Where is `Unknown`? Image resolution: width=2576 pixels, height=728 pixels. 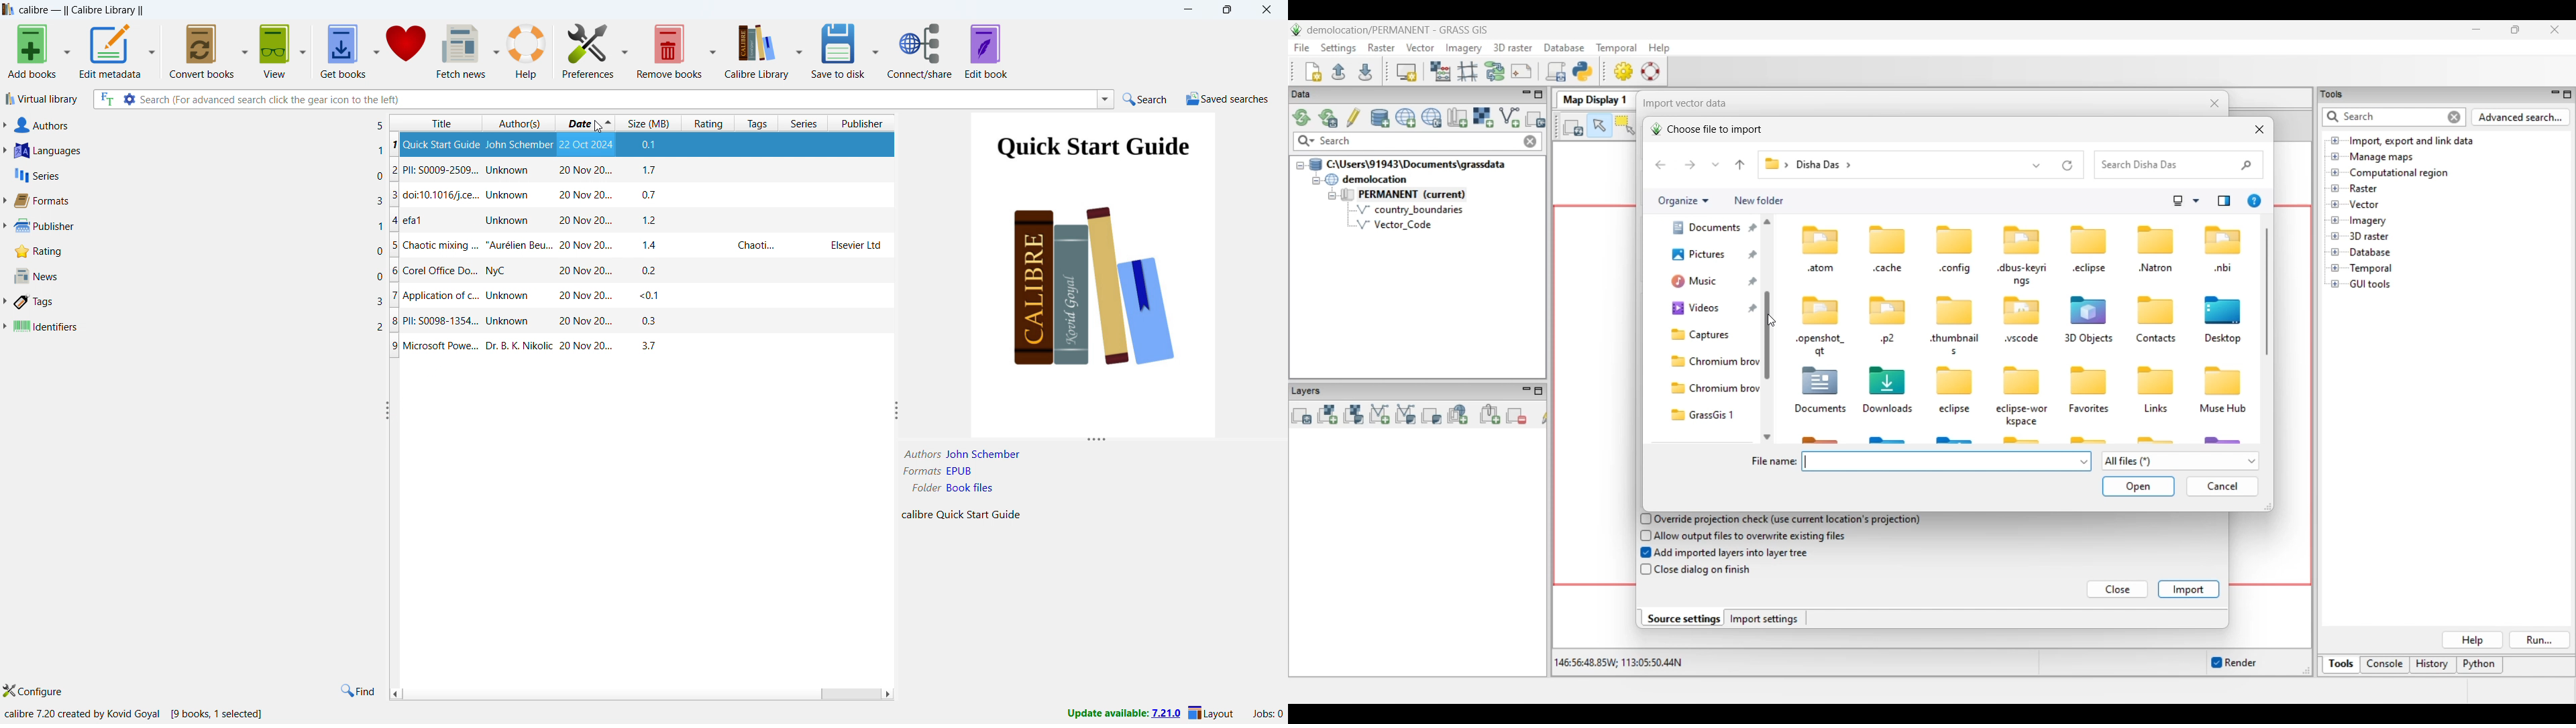
Unknown is located at coordinates (509, 222).